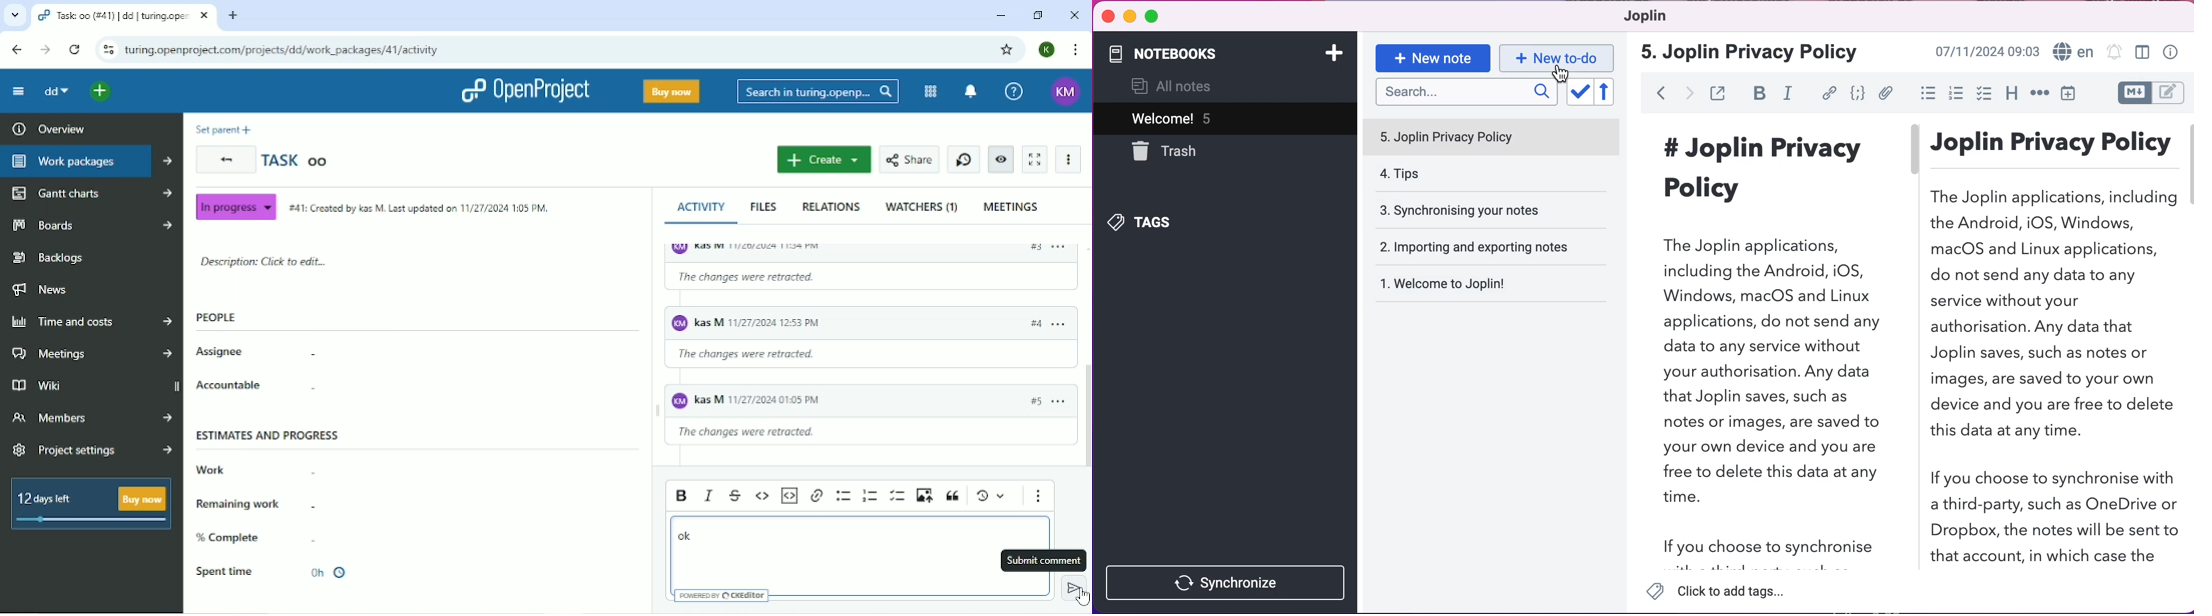 This screenshot has width=2212, height=616. I want to click on importing and exporting notes, so click(1497, 246).